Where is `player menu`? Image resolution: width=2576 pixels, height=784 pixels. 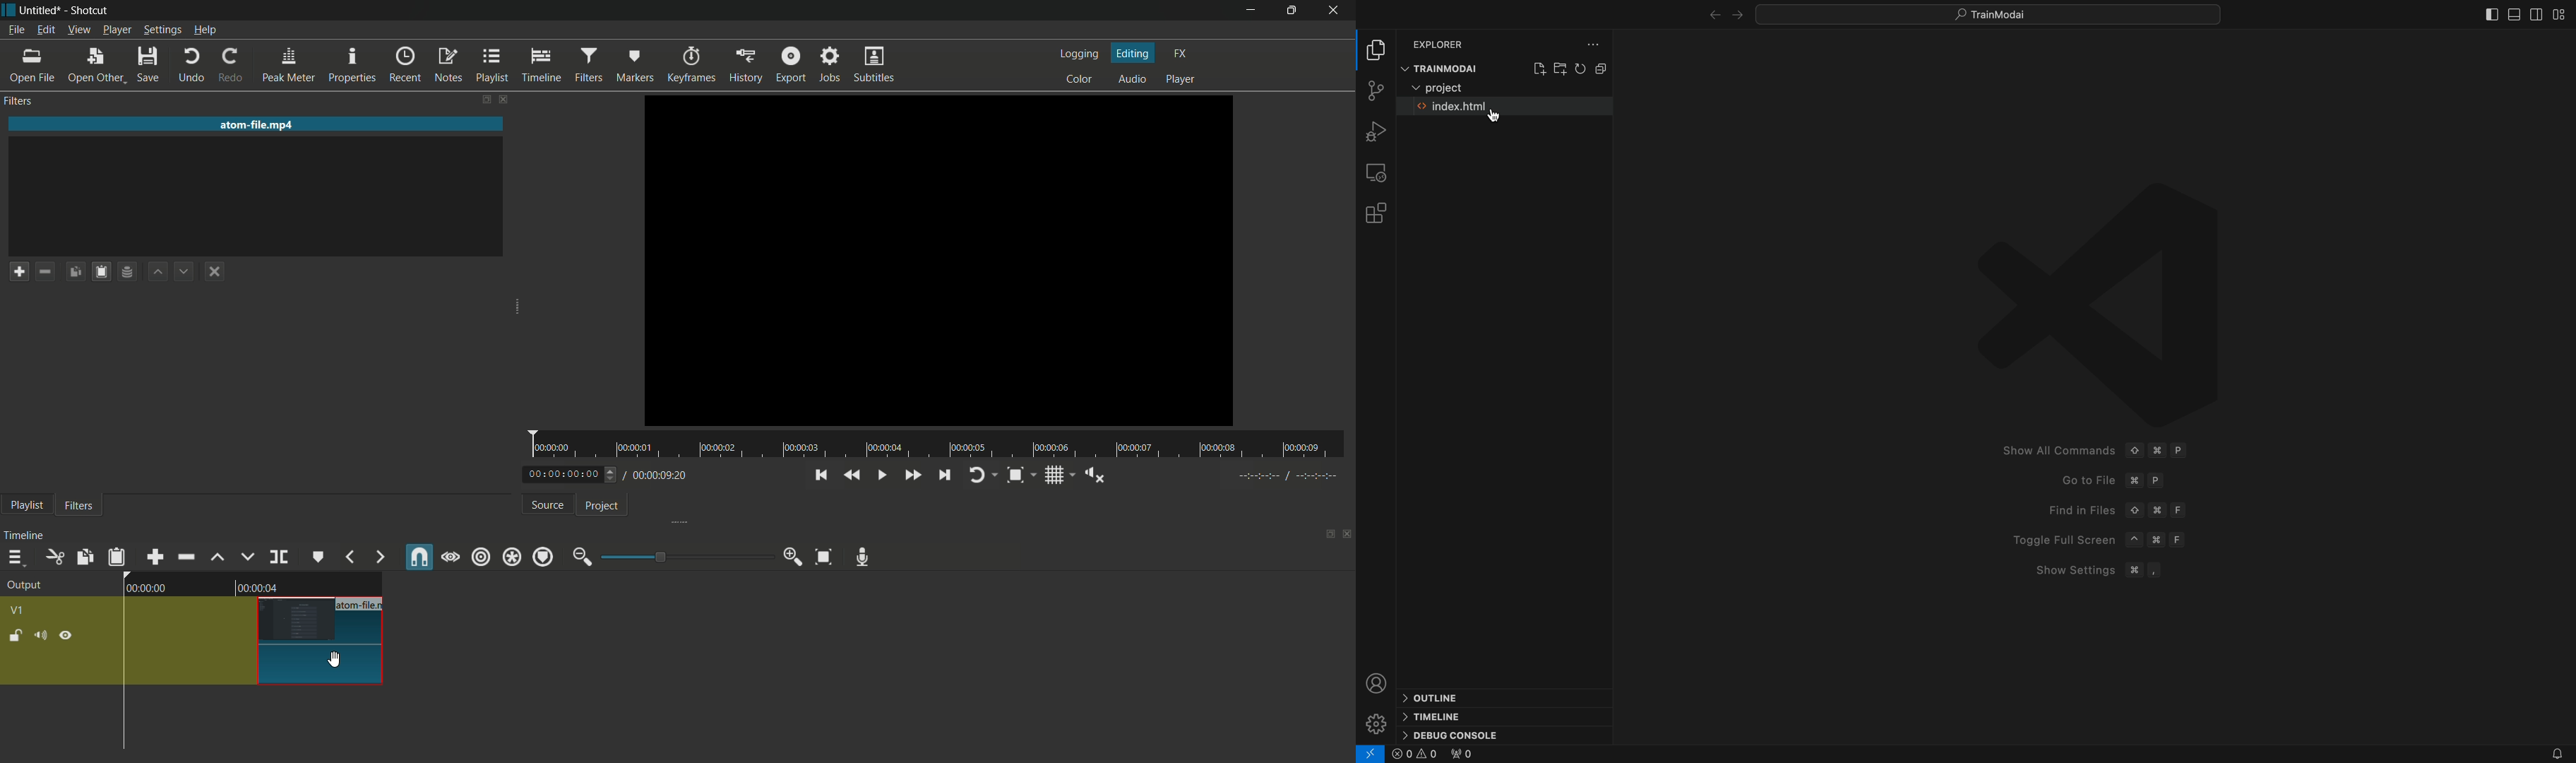 player menu is located at coordinates (117, 30).